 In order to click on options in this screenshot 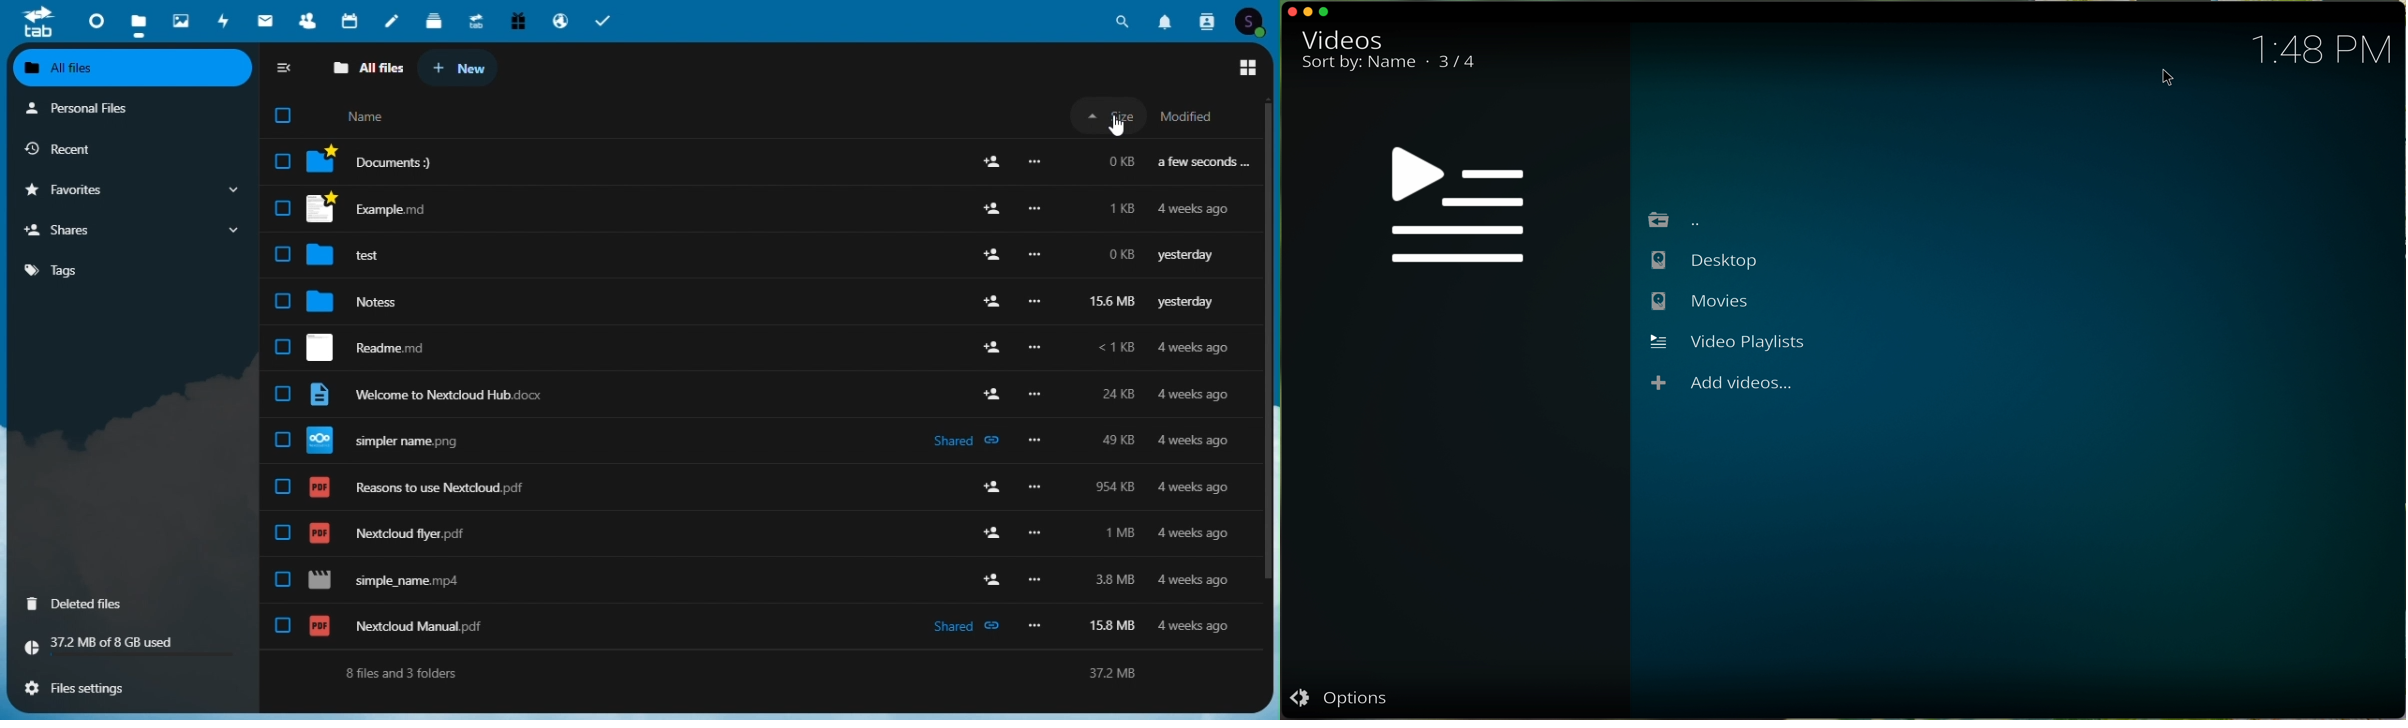, I will do `click(1348, 696)`.